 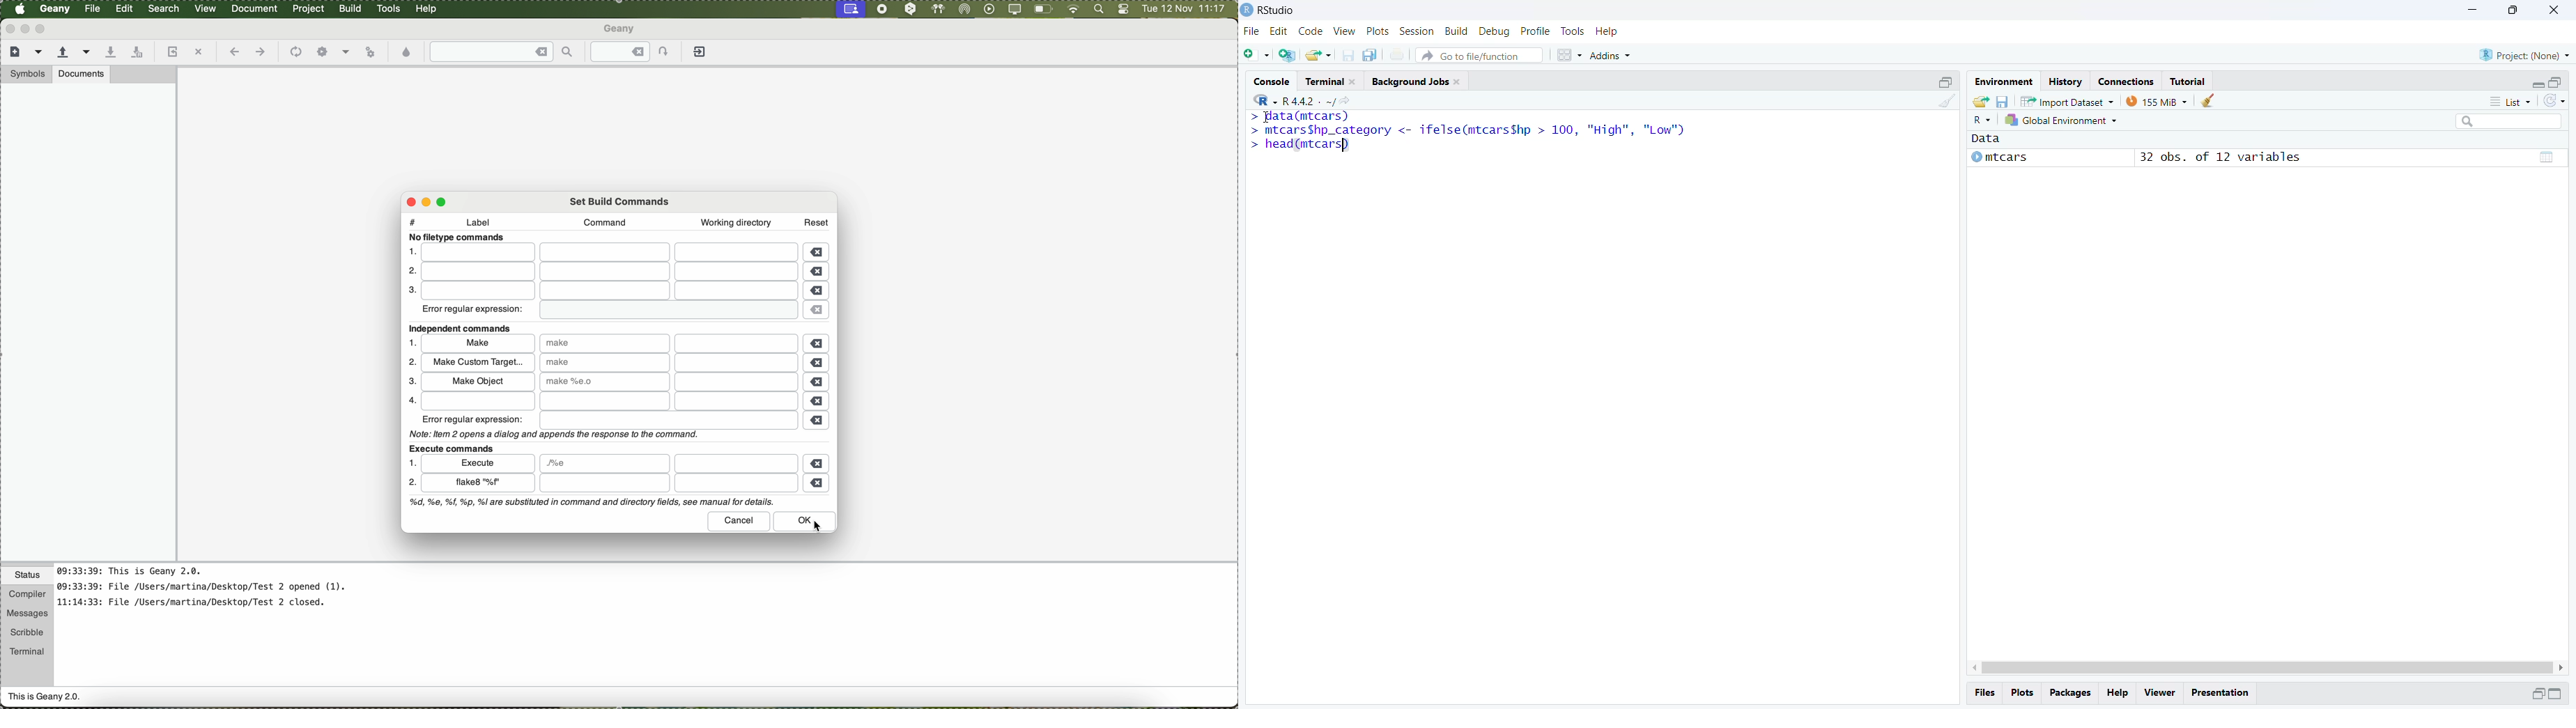 What do you see at coordinates (604, 381) in the screenshot?
I see `make set` at bounding box center [604, 381].